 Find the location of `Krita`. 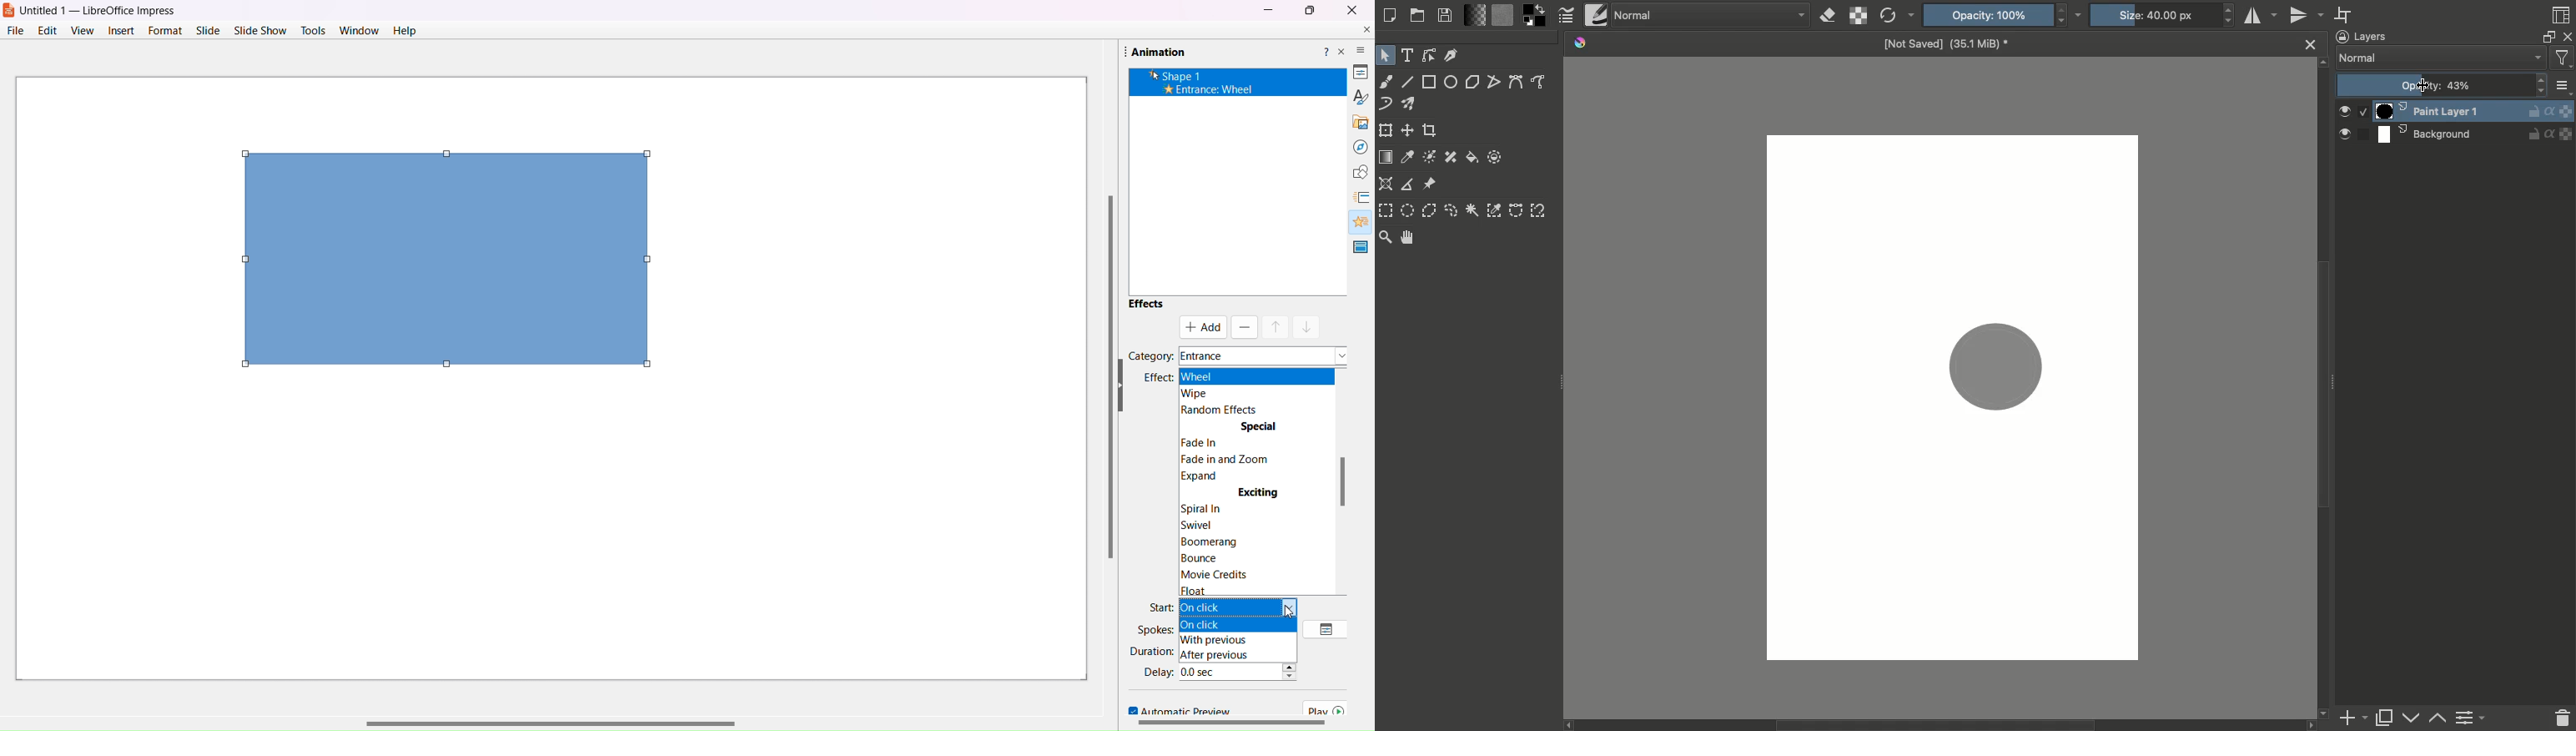

Krita is located at coordinates (1582, 43).